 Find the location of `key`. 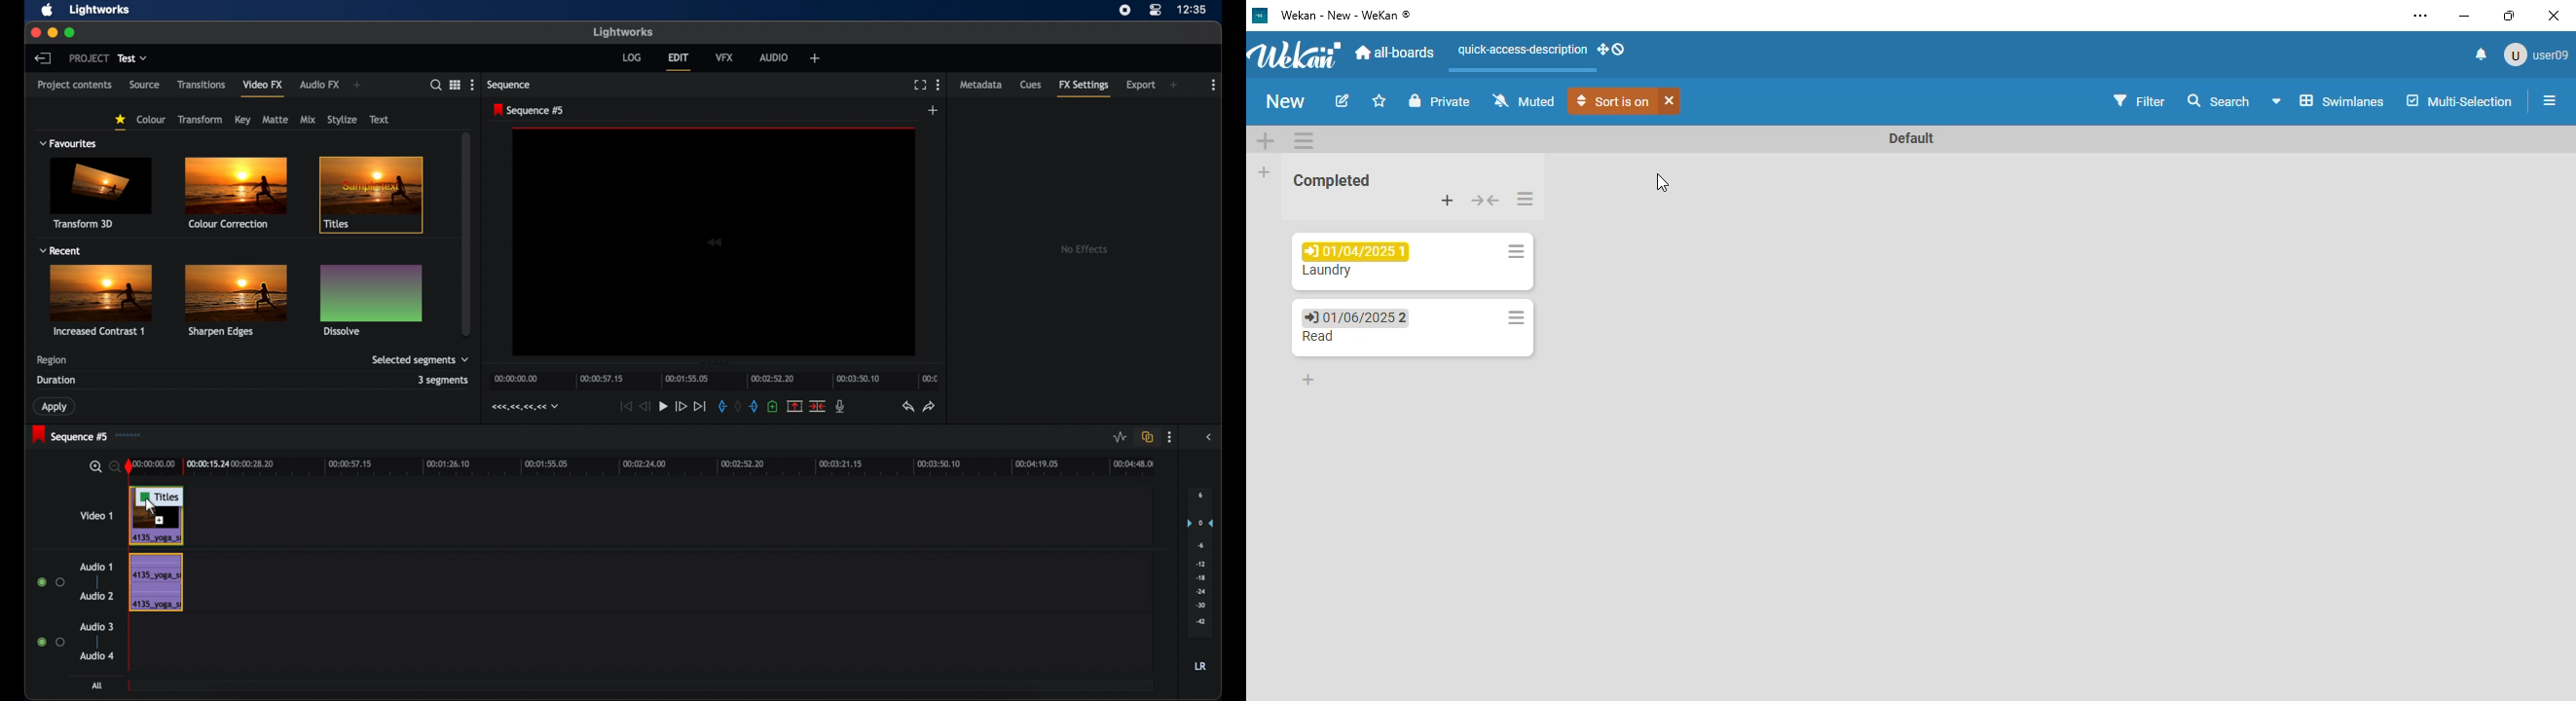

key is located at coordinates (243, 119).